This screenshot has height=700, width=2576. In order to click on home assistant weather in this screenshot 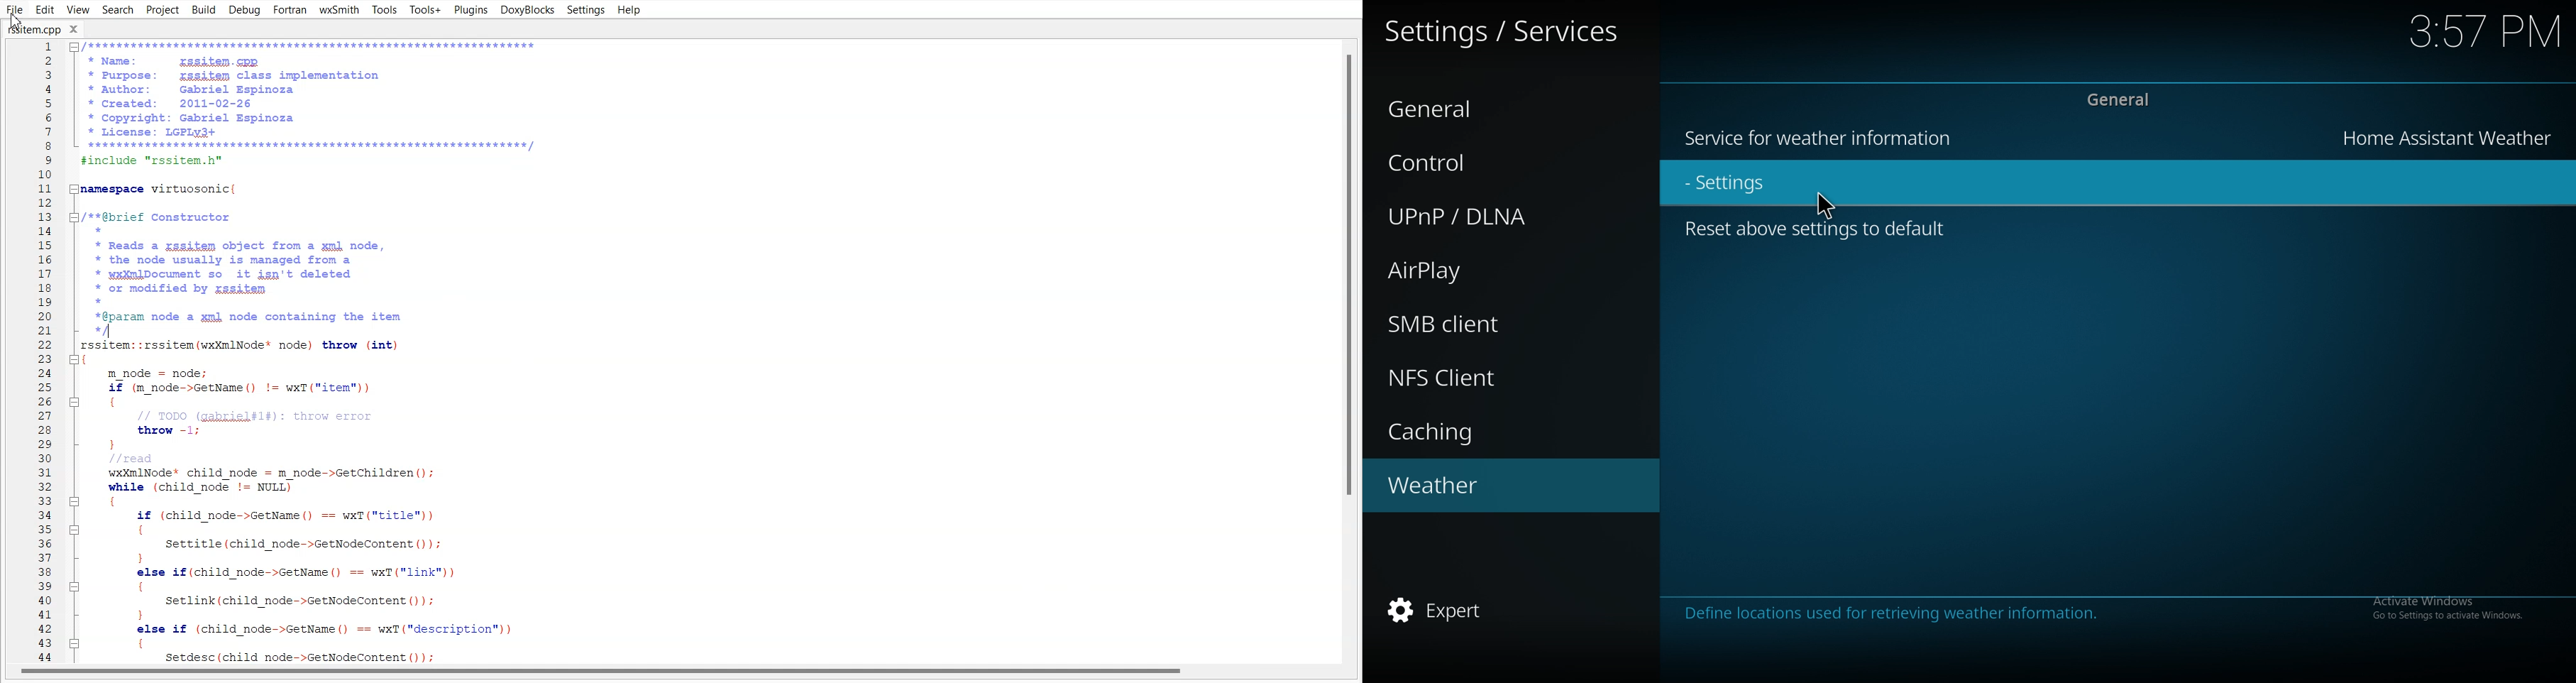, I will do `click(2449, 136)`.